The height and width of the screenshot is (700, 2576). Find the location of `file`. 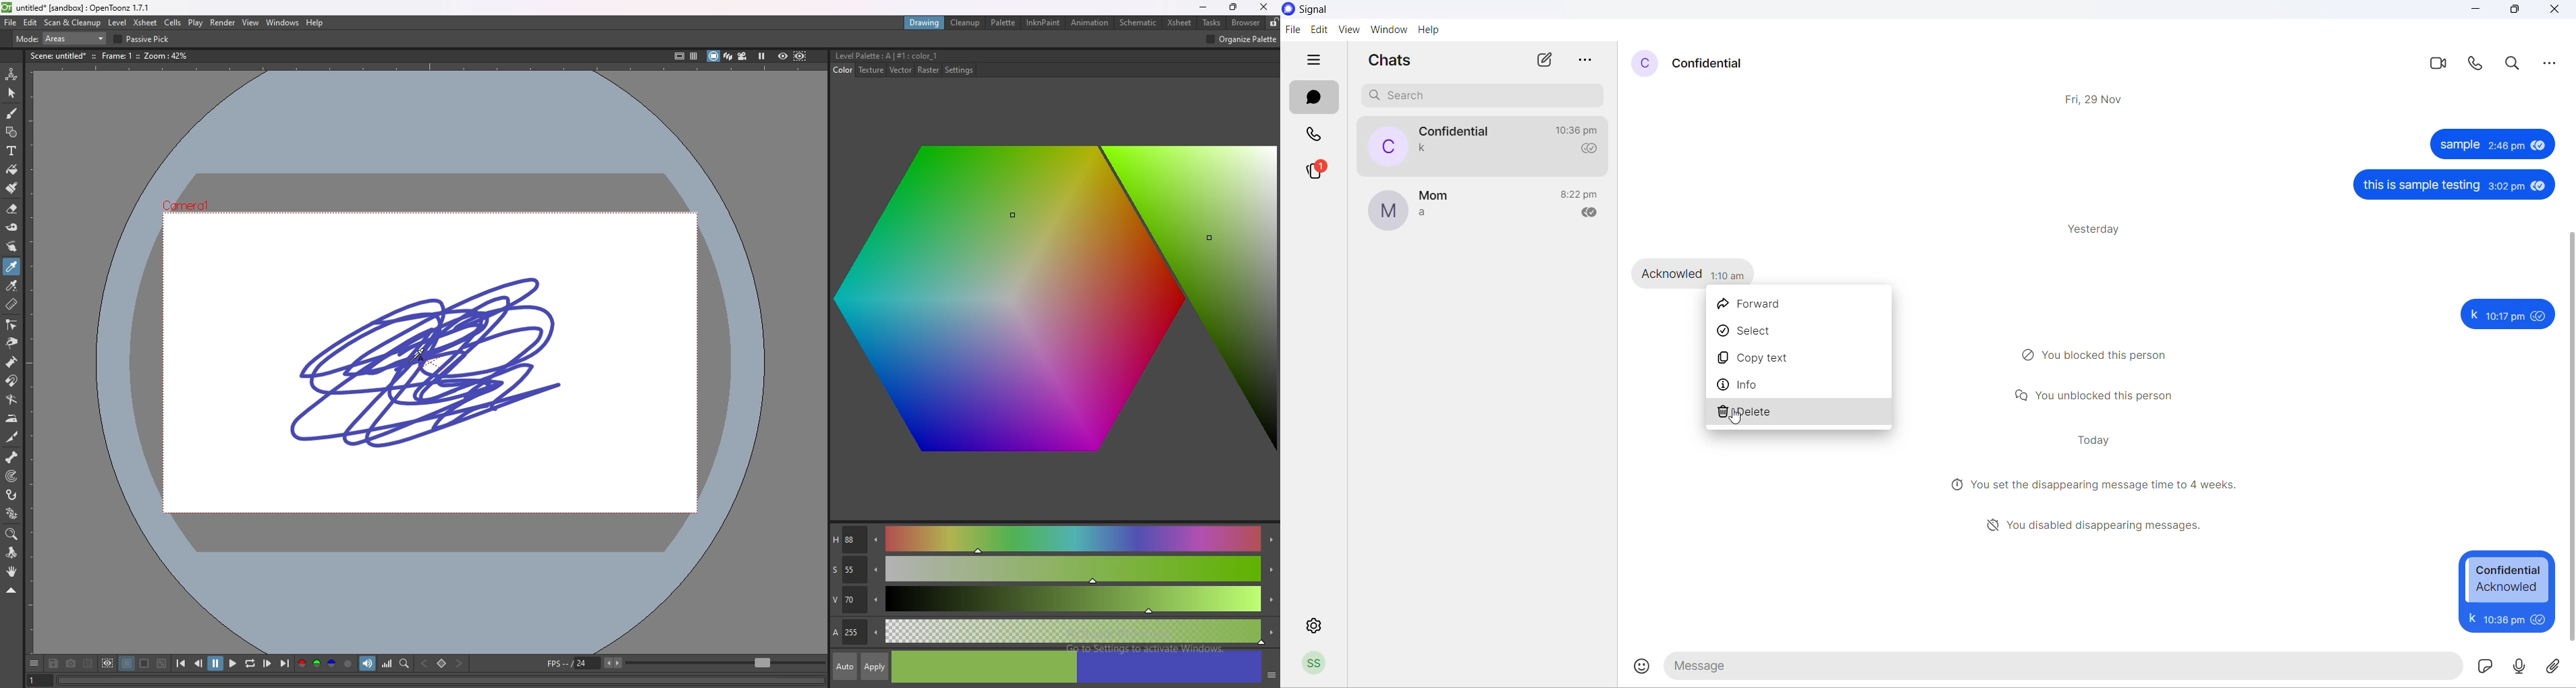

file is located at coordinates (1292, 30).